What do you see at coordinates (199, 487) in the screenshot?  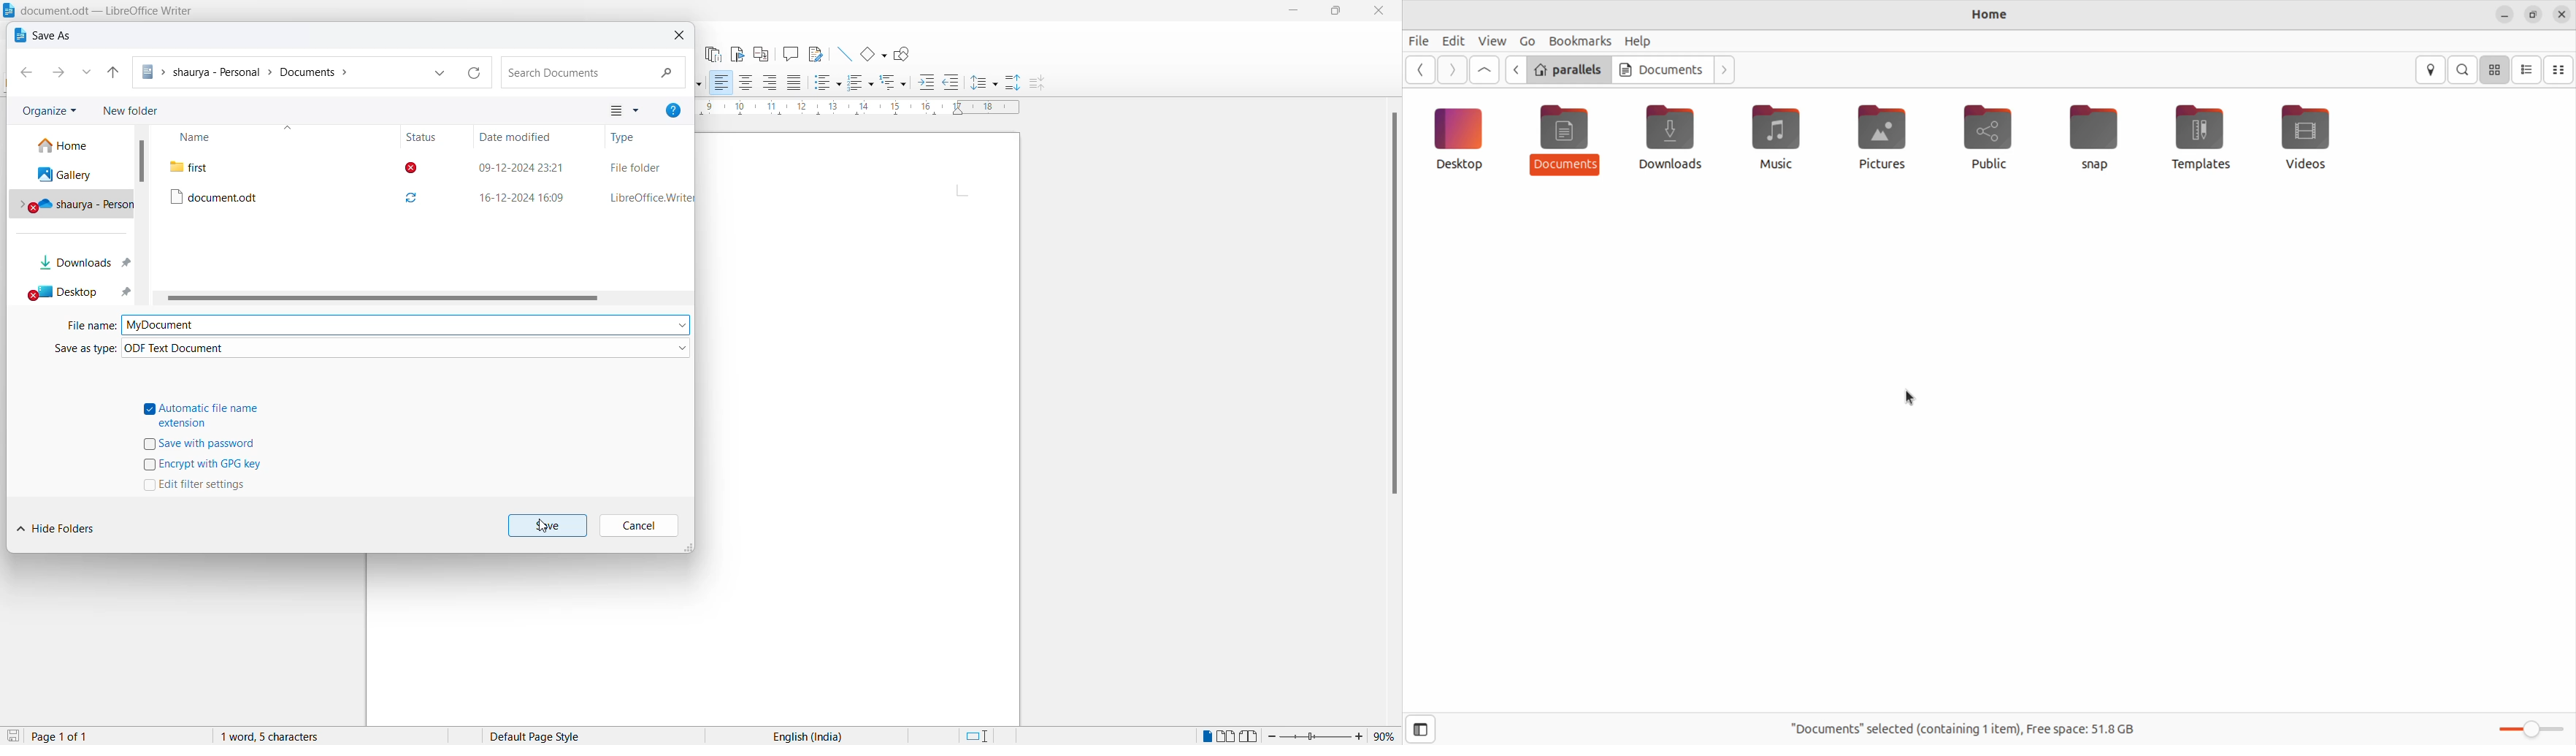 I see `edit filter settings options` at bounding box center [199, 487].